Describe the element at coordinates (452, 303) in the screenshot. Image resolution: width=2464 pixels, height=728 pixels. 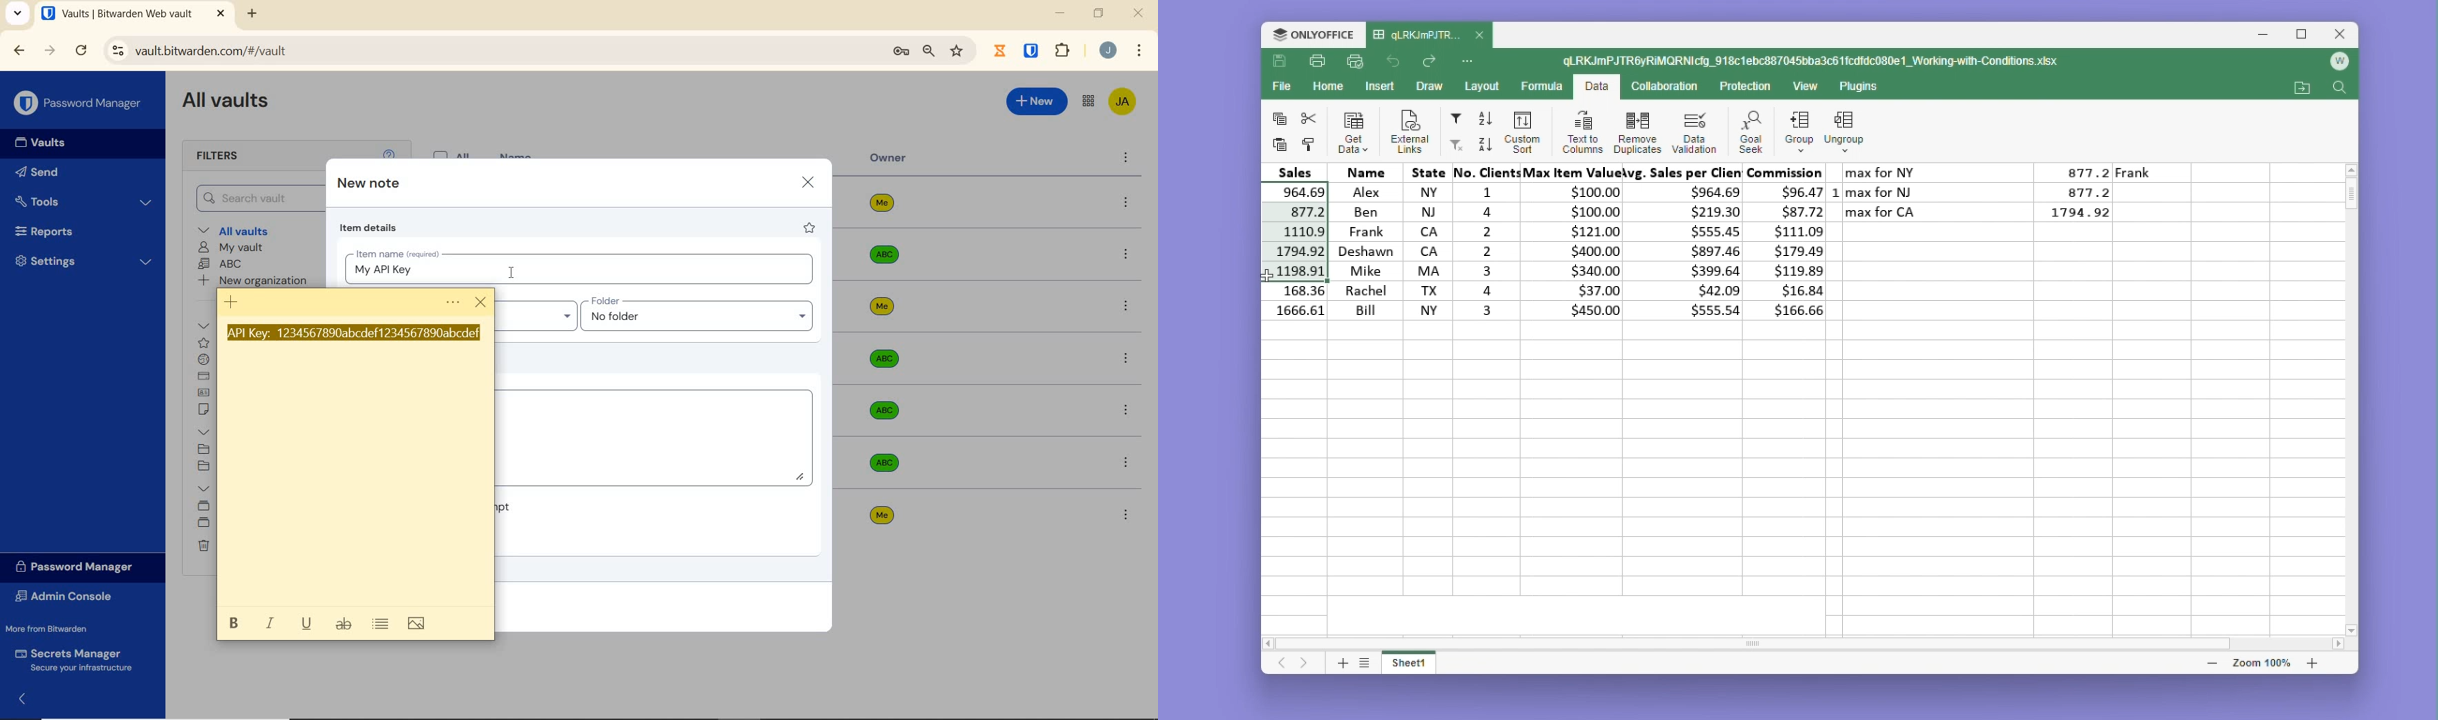
I see `Menu` at that location.